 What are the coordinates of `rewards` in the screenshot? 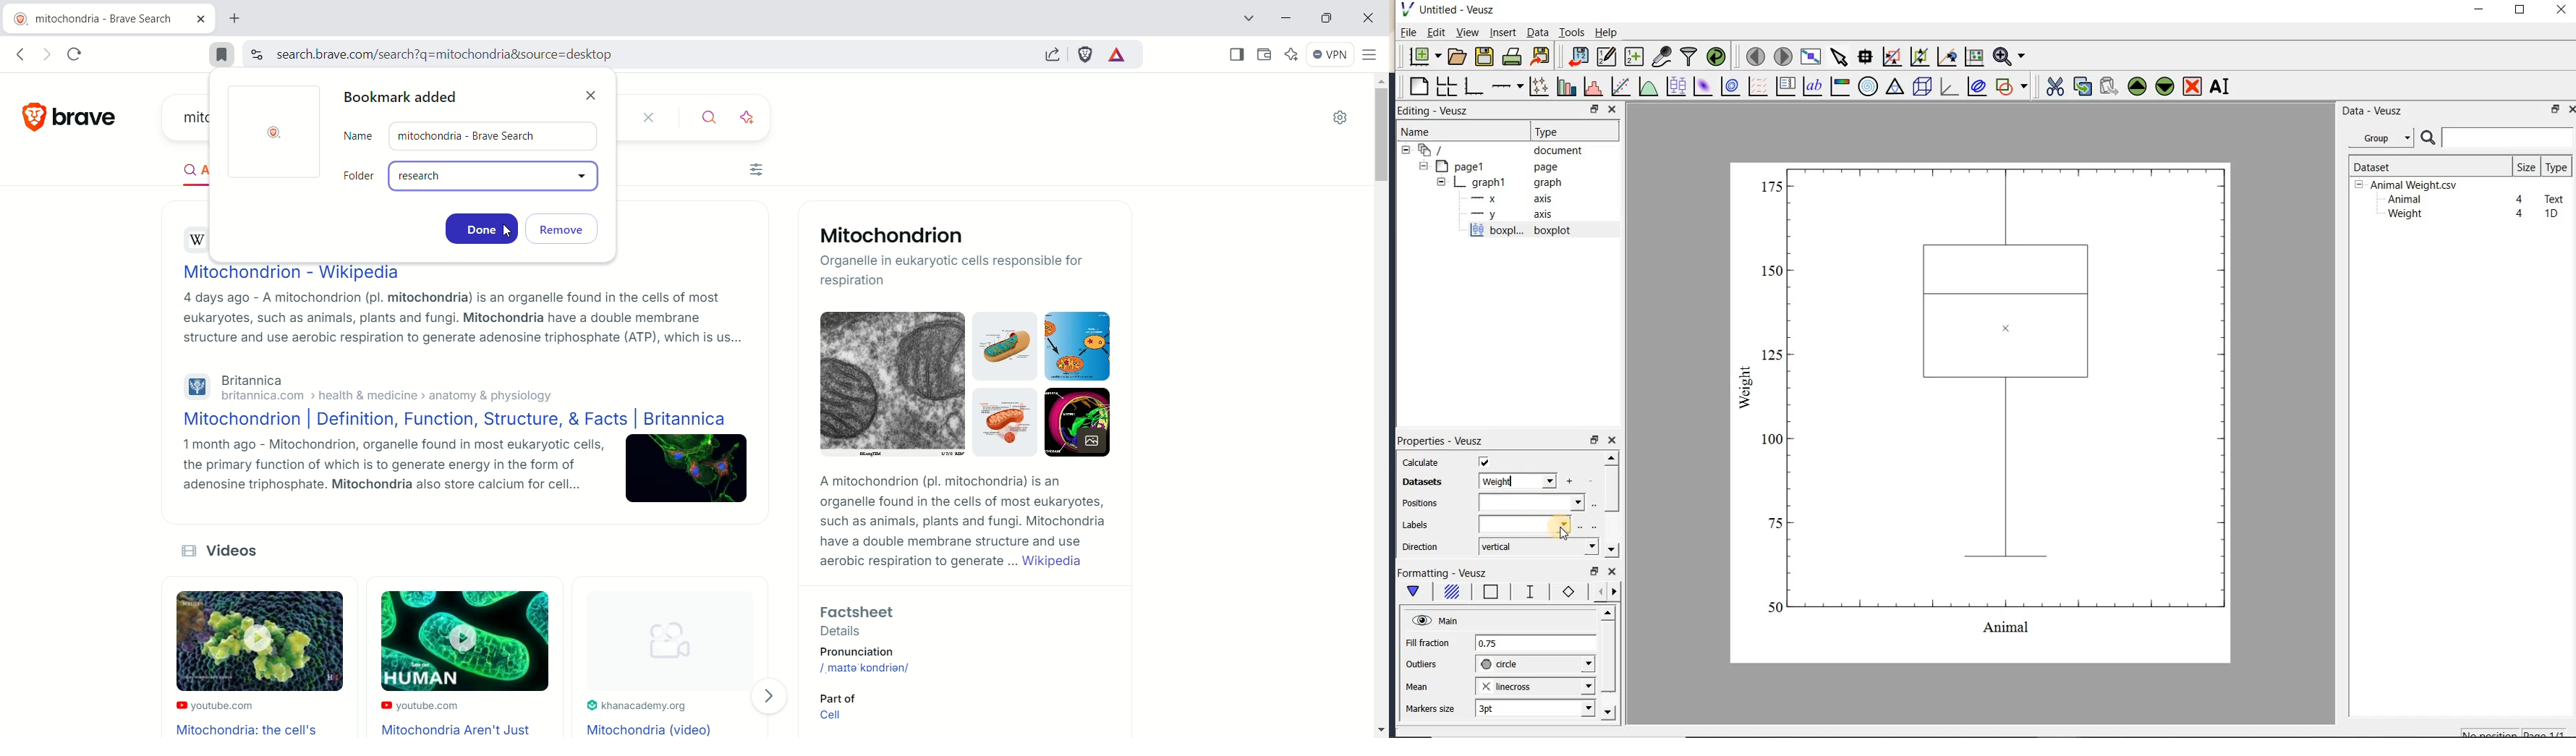 It's located at (1116, 56).